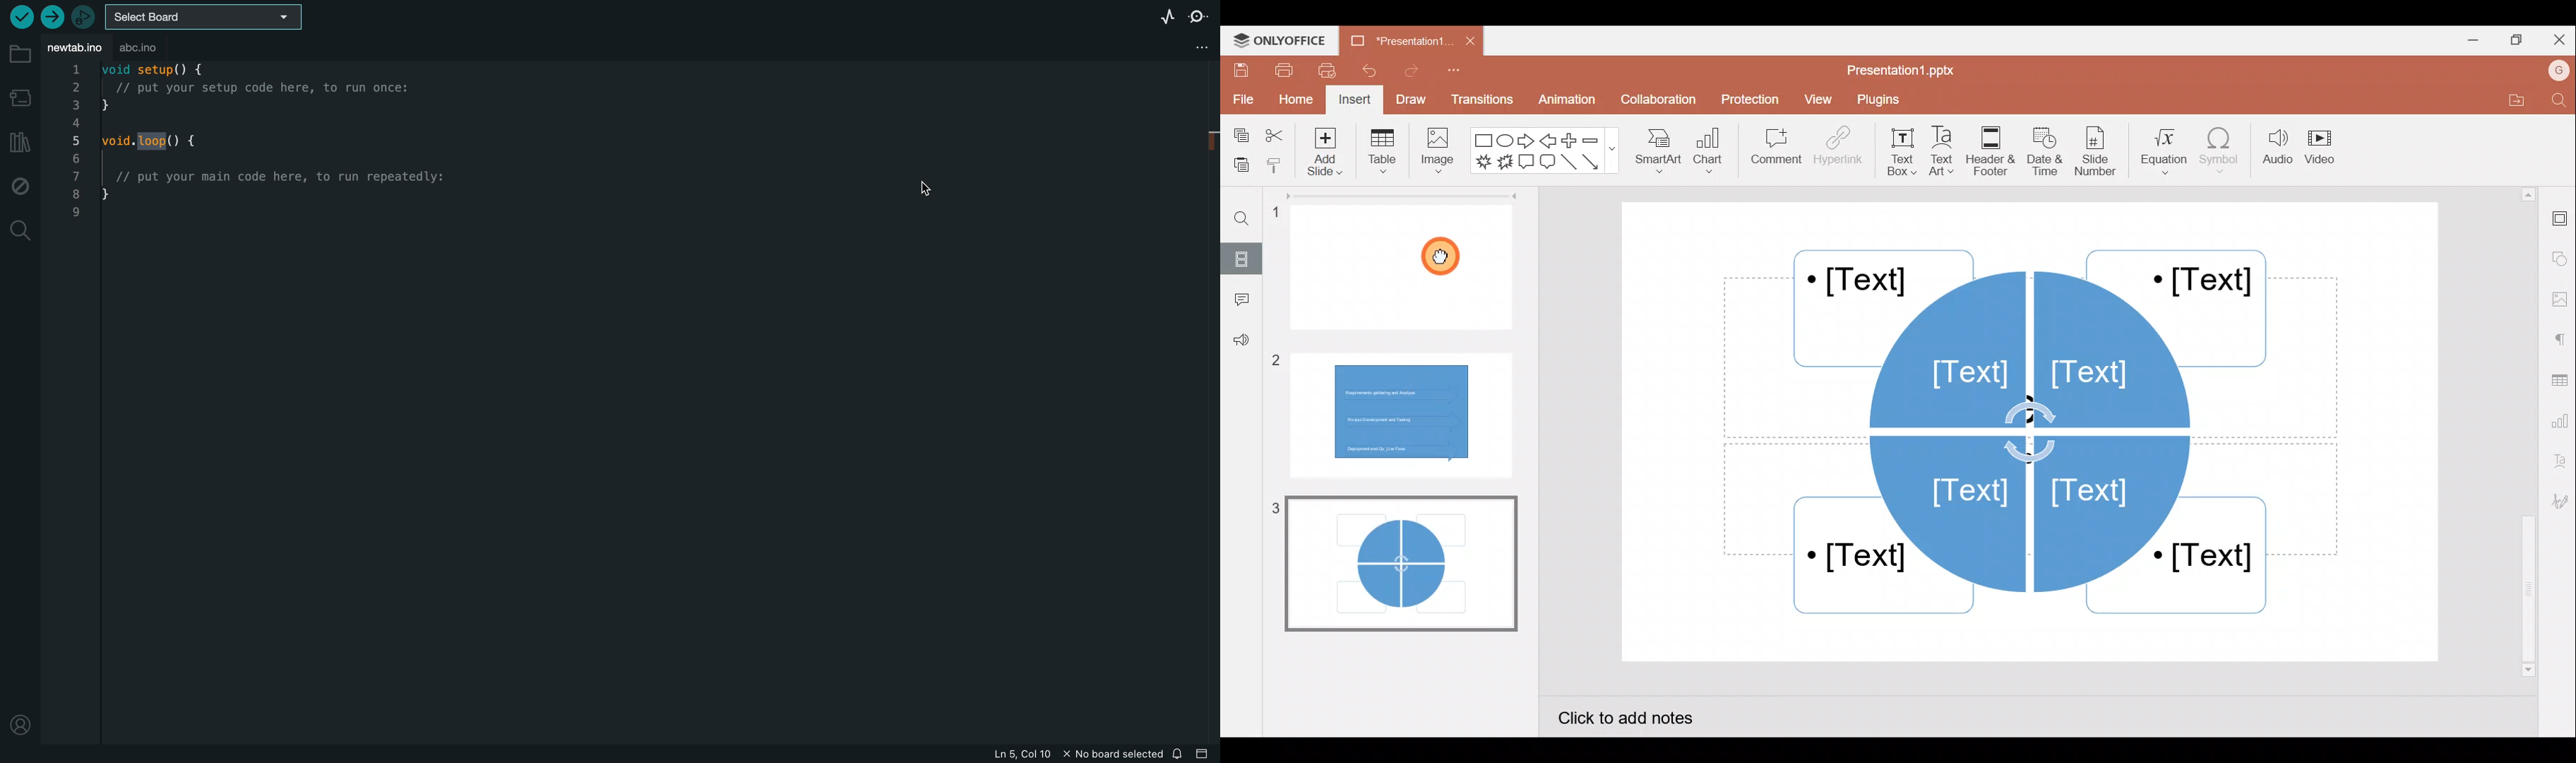 This screenshot has height=784, width=2576. Describe the element at coordinates (1564, 99) in the screenshot. I see `Animation` at that location.